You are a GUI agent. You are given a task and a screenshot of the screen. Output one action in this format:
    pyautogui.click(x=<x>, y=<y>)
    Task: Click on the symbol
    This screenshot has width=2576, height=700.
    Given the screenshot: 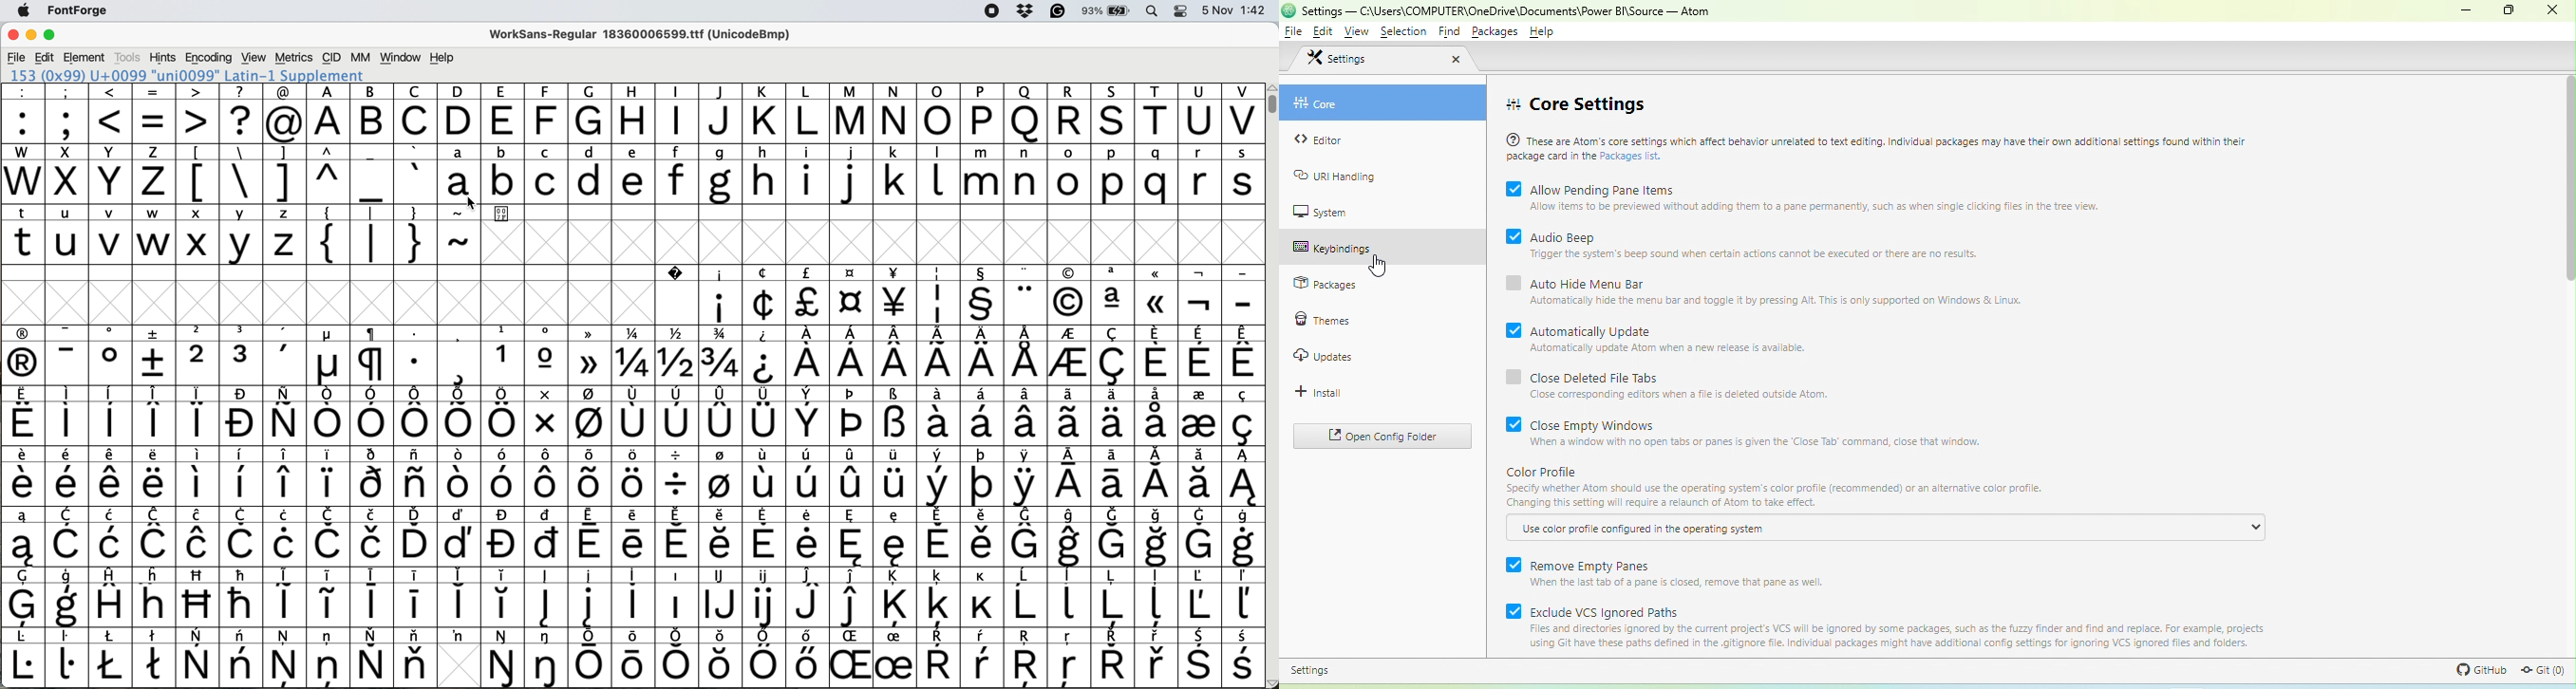 What is the action you would take?
    pyautogui.click(x=286, y=537)
    